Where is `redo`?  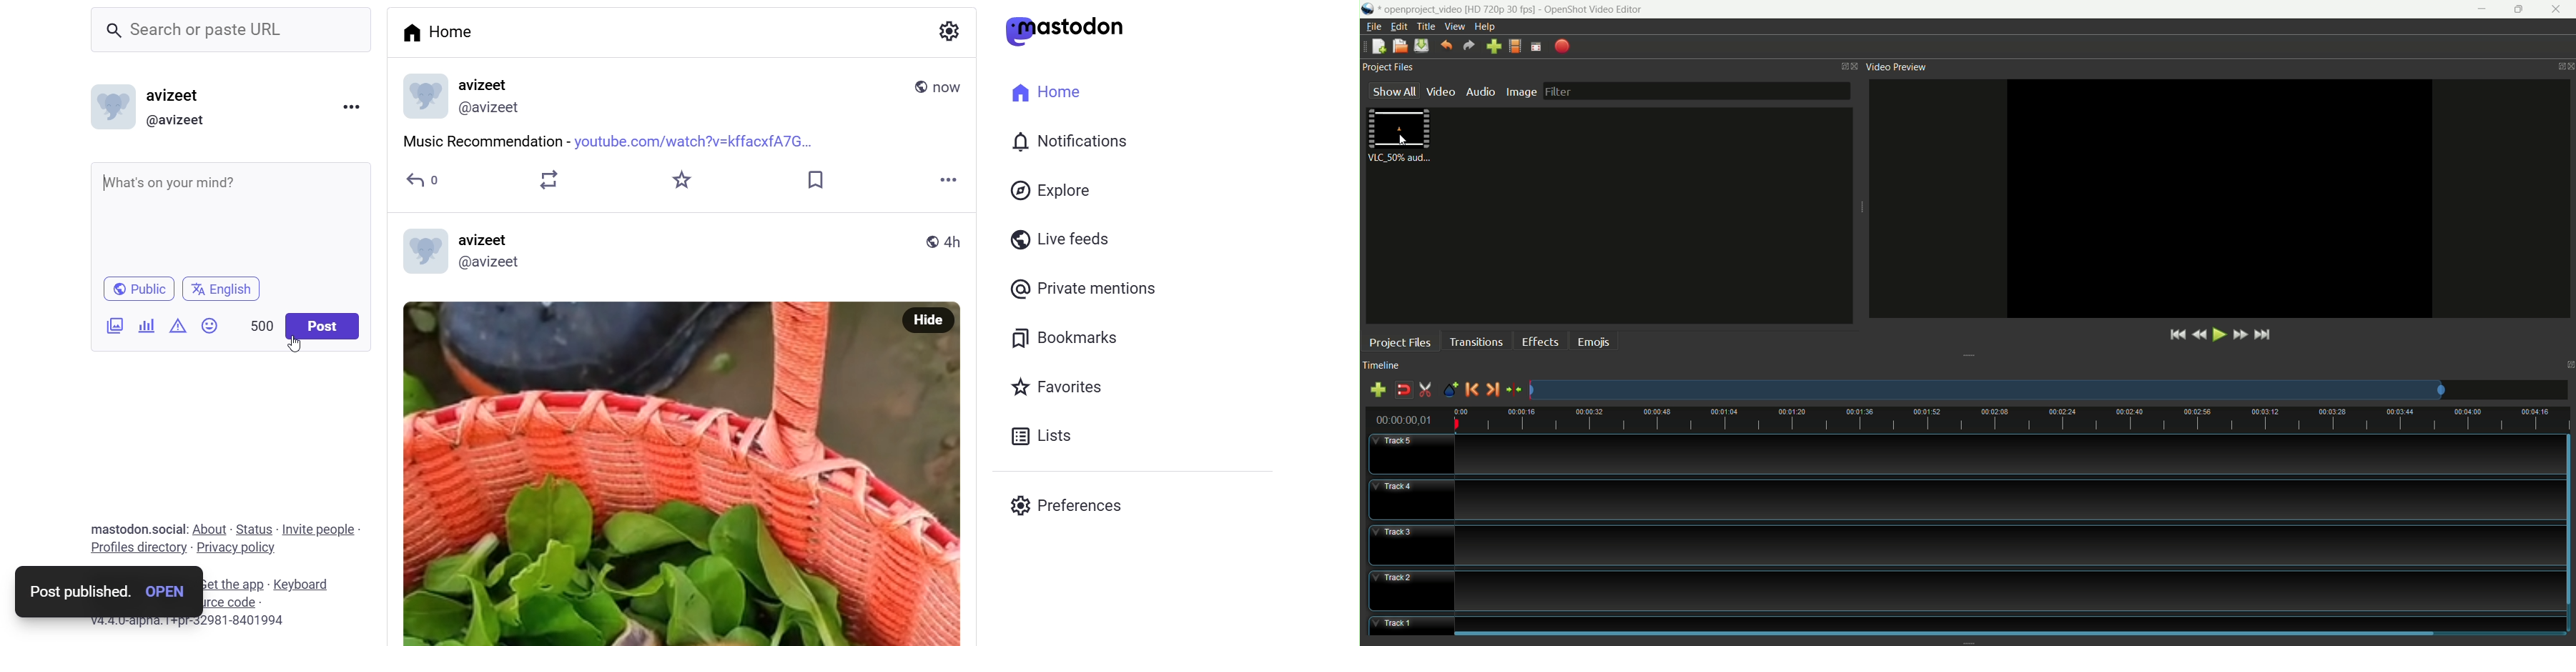
redo is located at coordinates (1471, 46).